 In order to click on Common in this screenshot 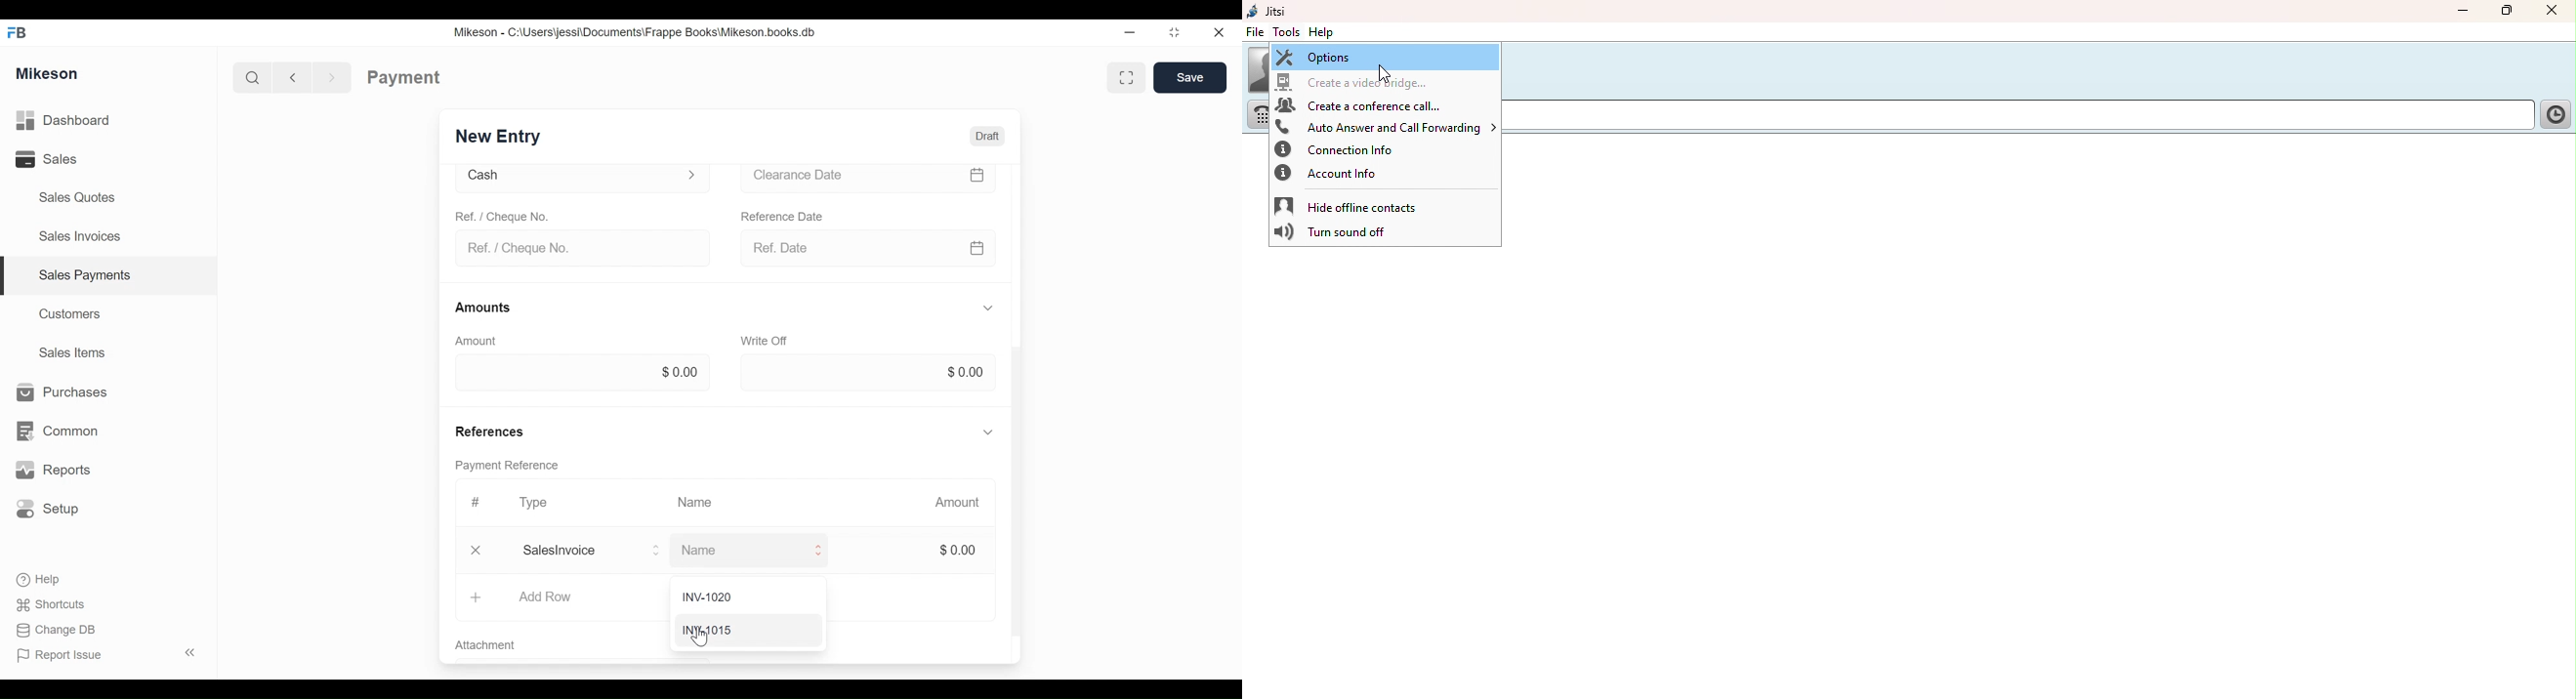, I will do `click(64, 425)`.